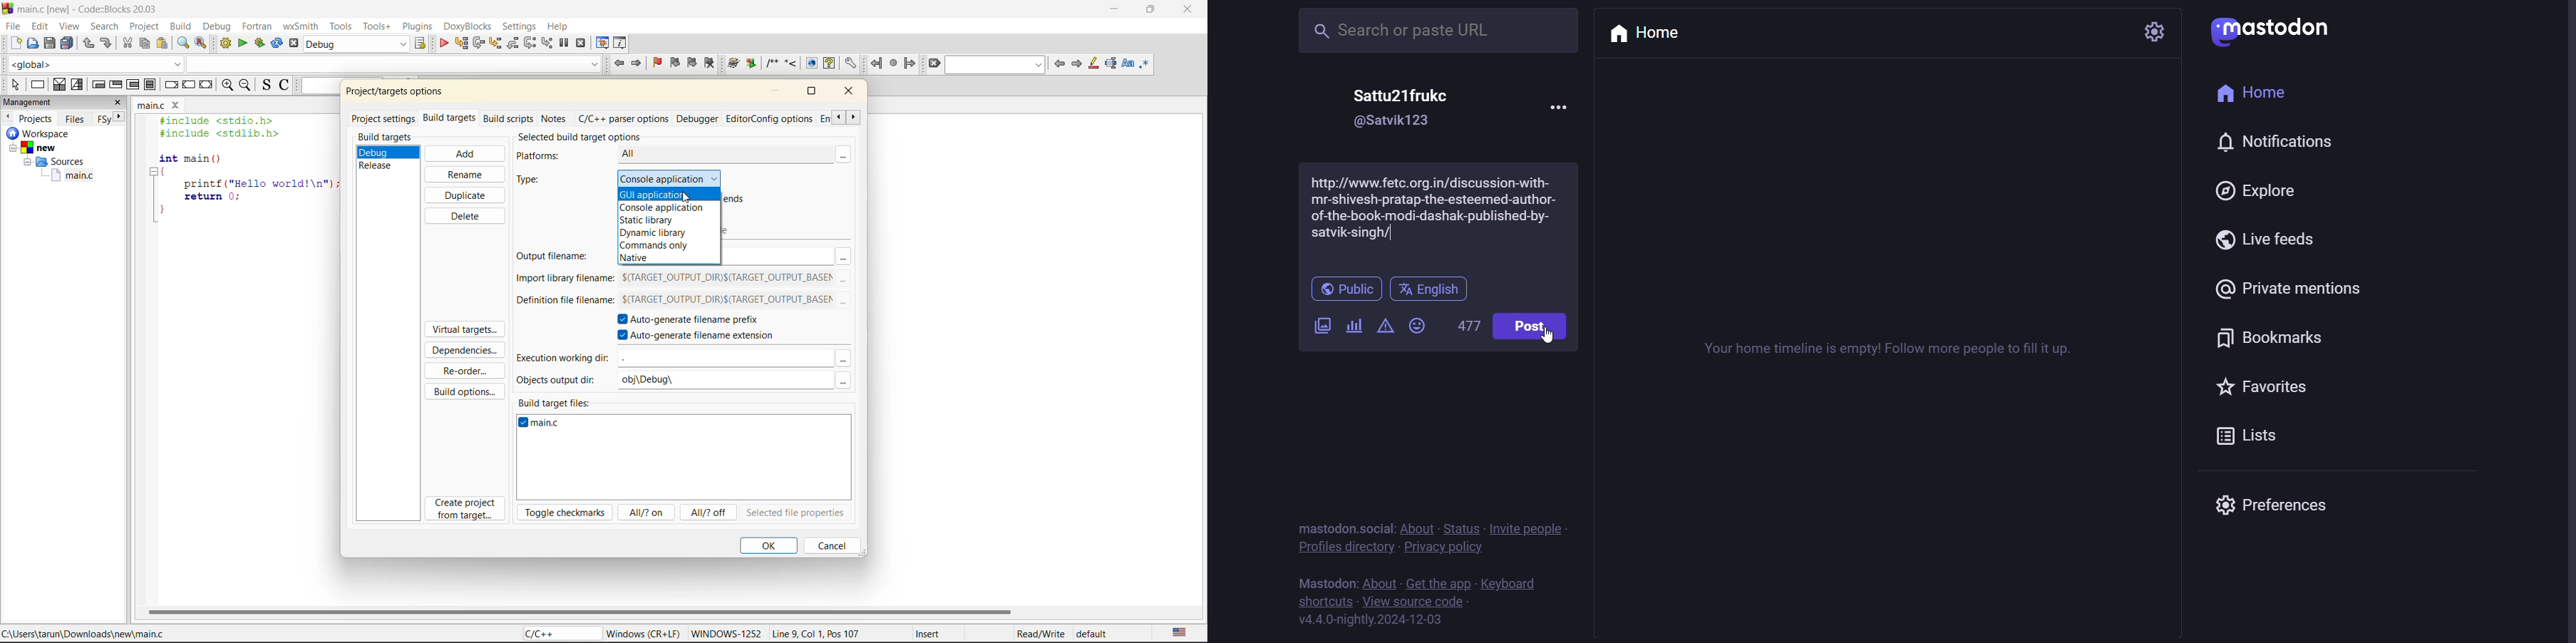 Image resolution: width=2576 pixels, height=644 pixels. What do you see at coordinates (1322, 603) in the screenshot?
I see `shortcut` at bounding box center [1322, 603].